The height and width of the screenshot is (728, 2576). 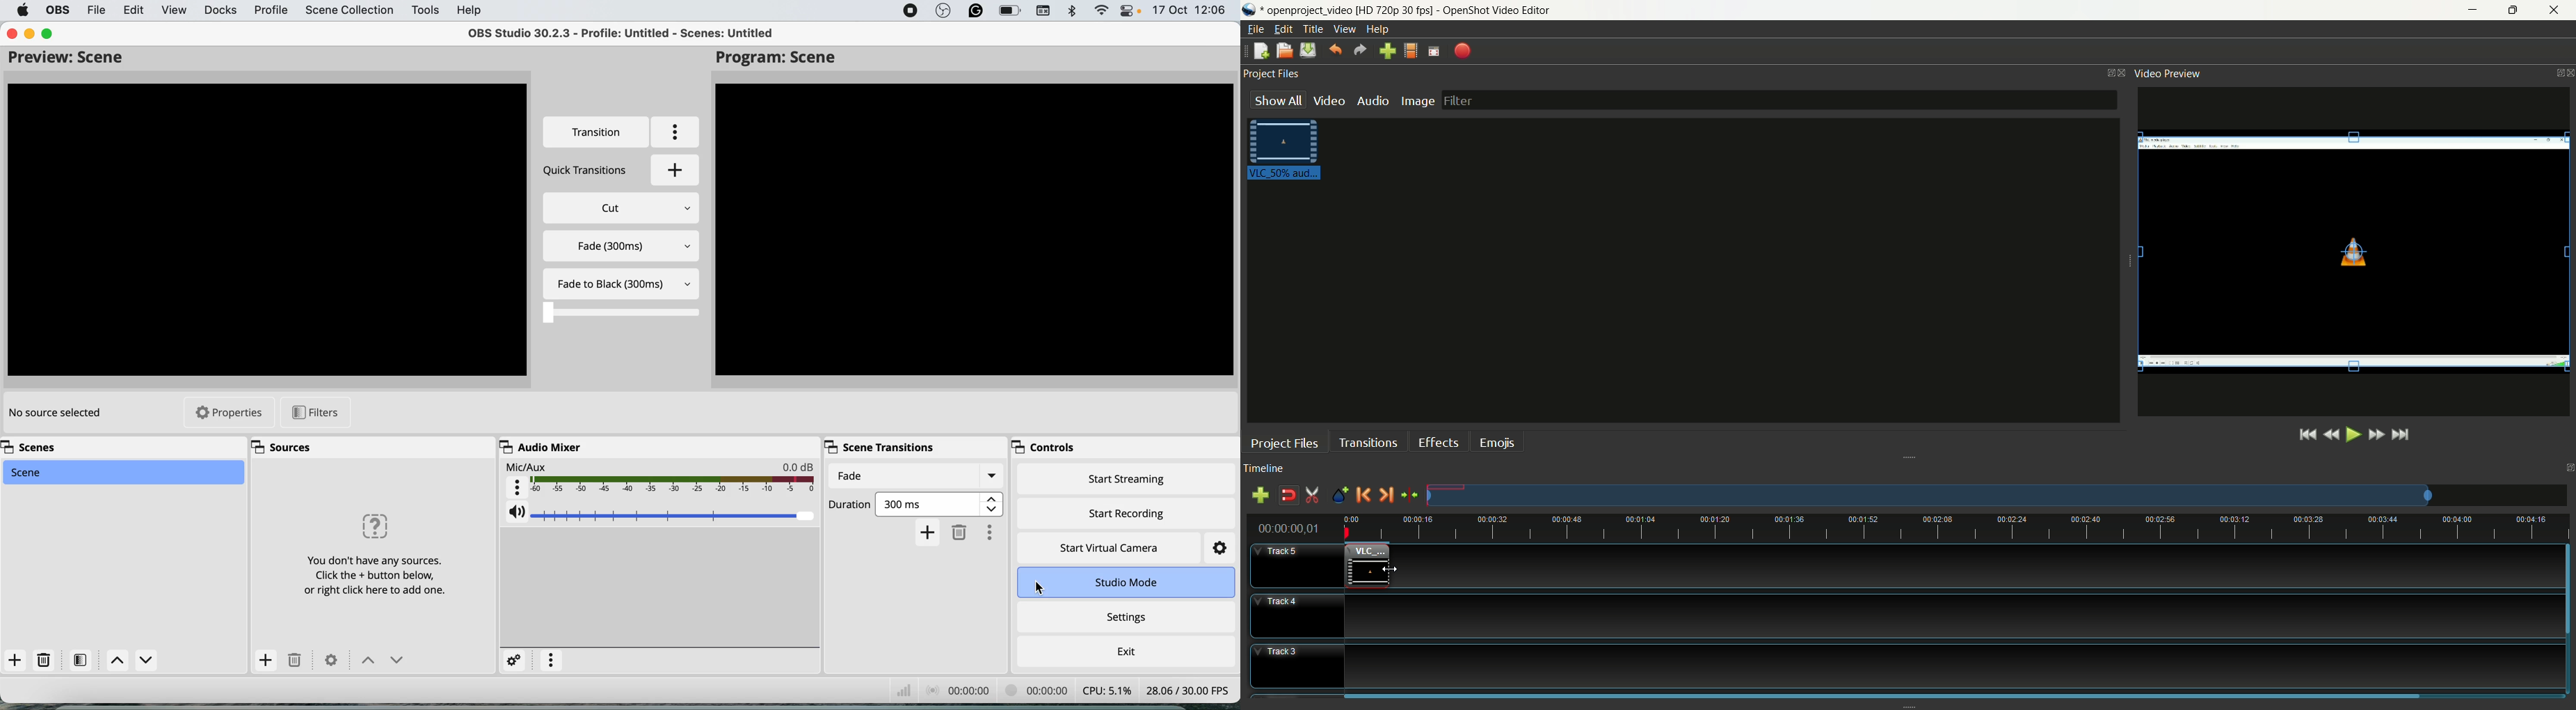 What do you see at coordinates (942, 9) in the screenshot?
I see `obs` at bounding box center [942, 9].